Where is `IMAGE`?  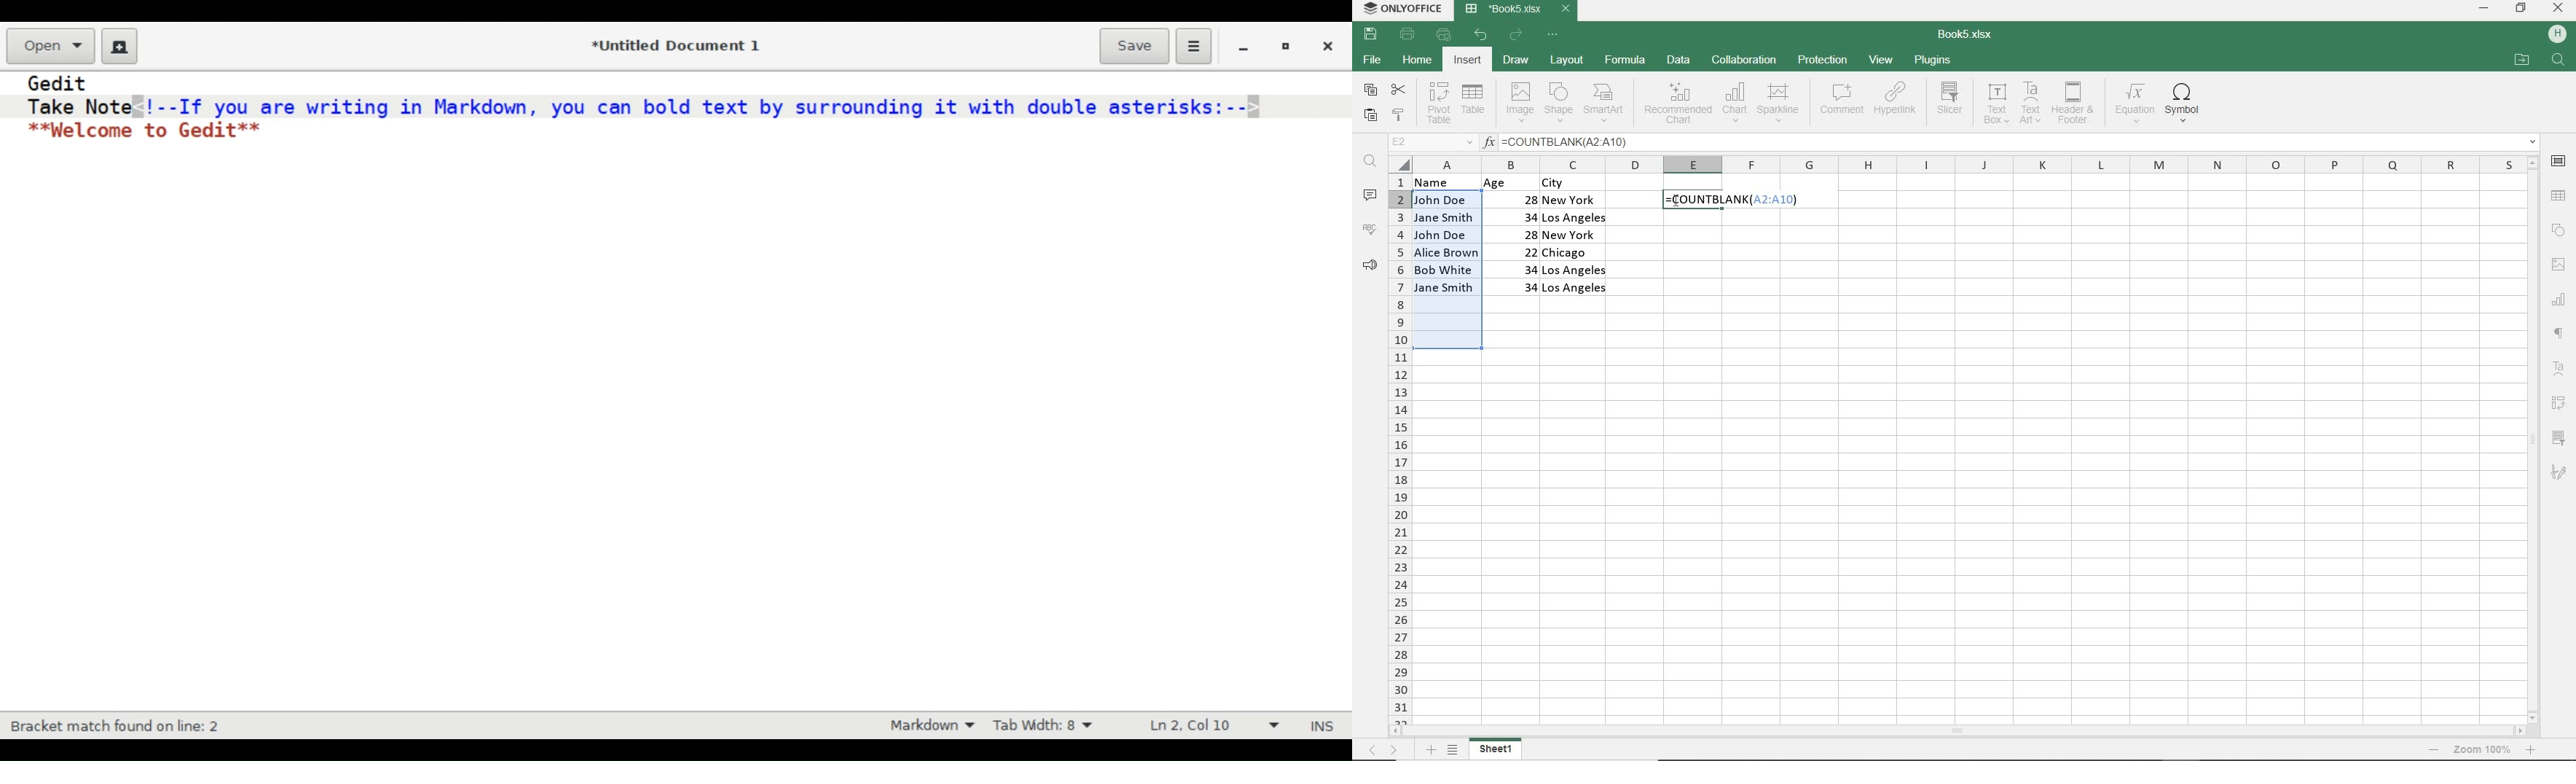 IMAGE is located at coordinates (2559, 265).